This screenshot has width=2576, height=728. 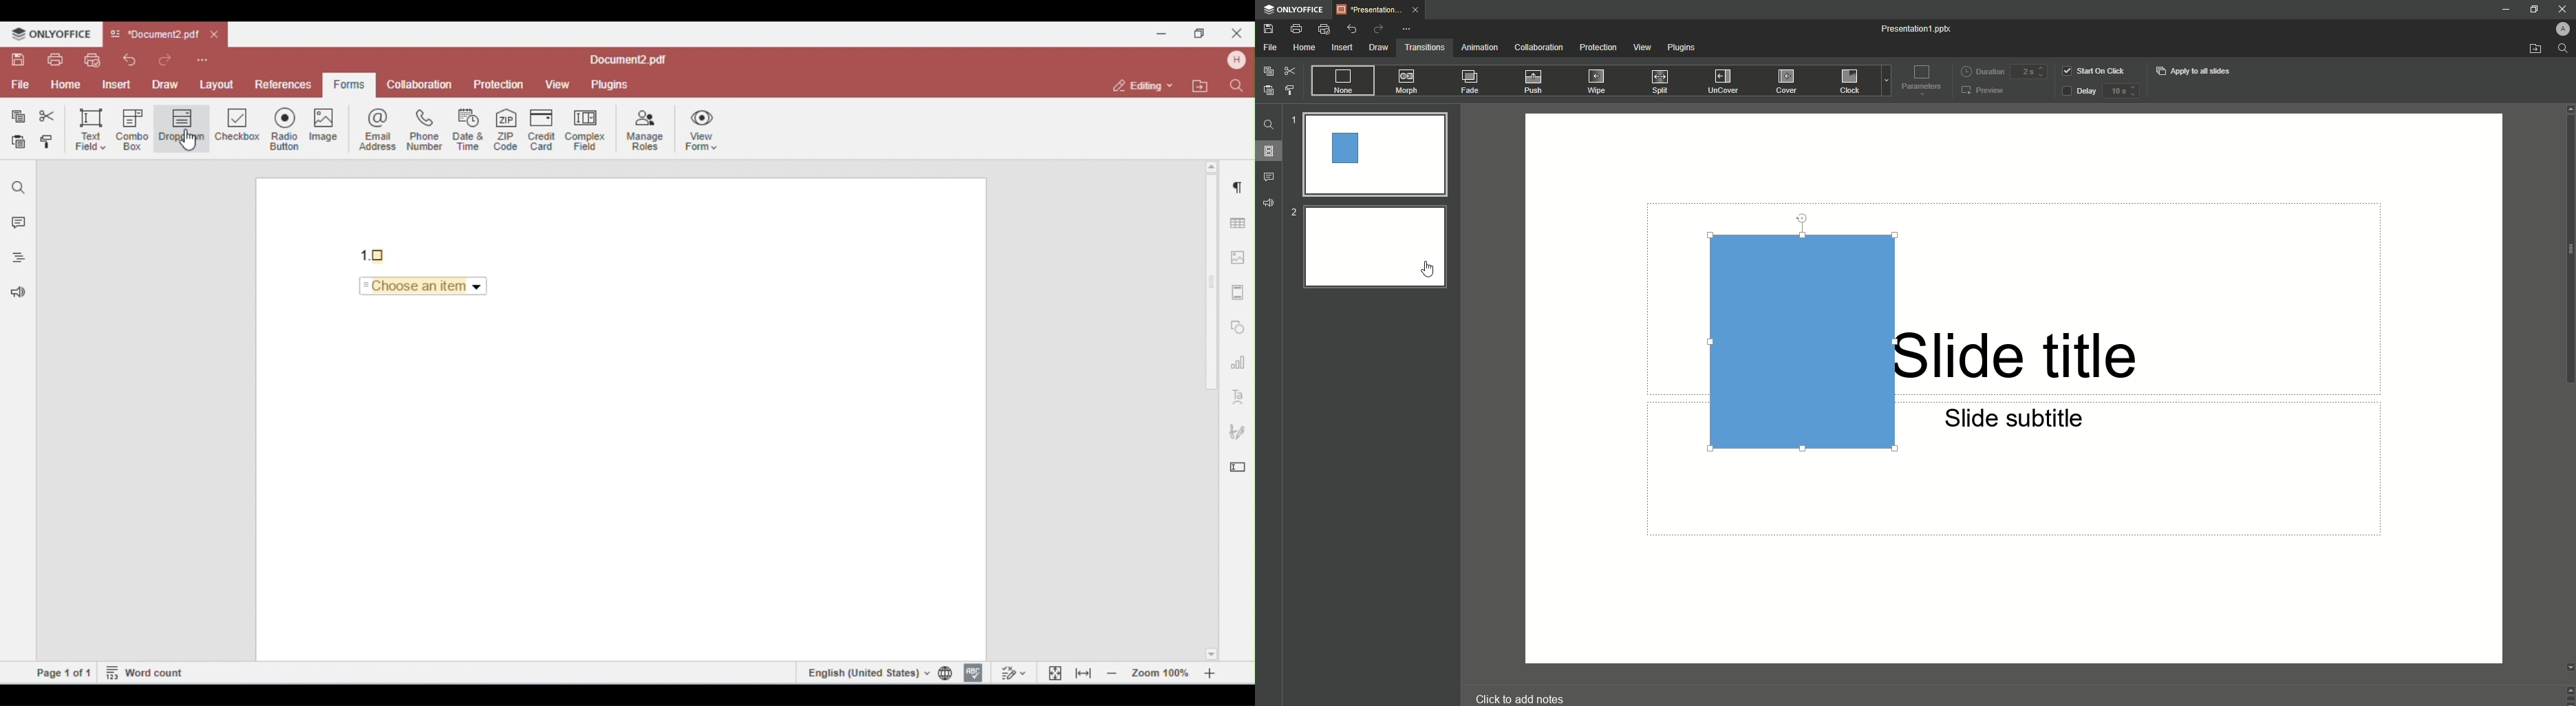 What do you see at coordinates (2198, 72) in the screenshot?
I see `Apply to all slides` at bounding box center [2198, 72].